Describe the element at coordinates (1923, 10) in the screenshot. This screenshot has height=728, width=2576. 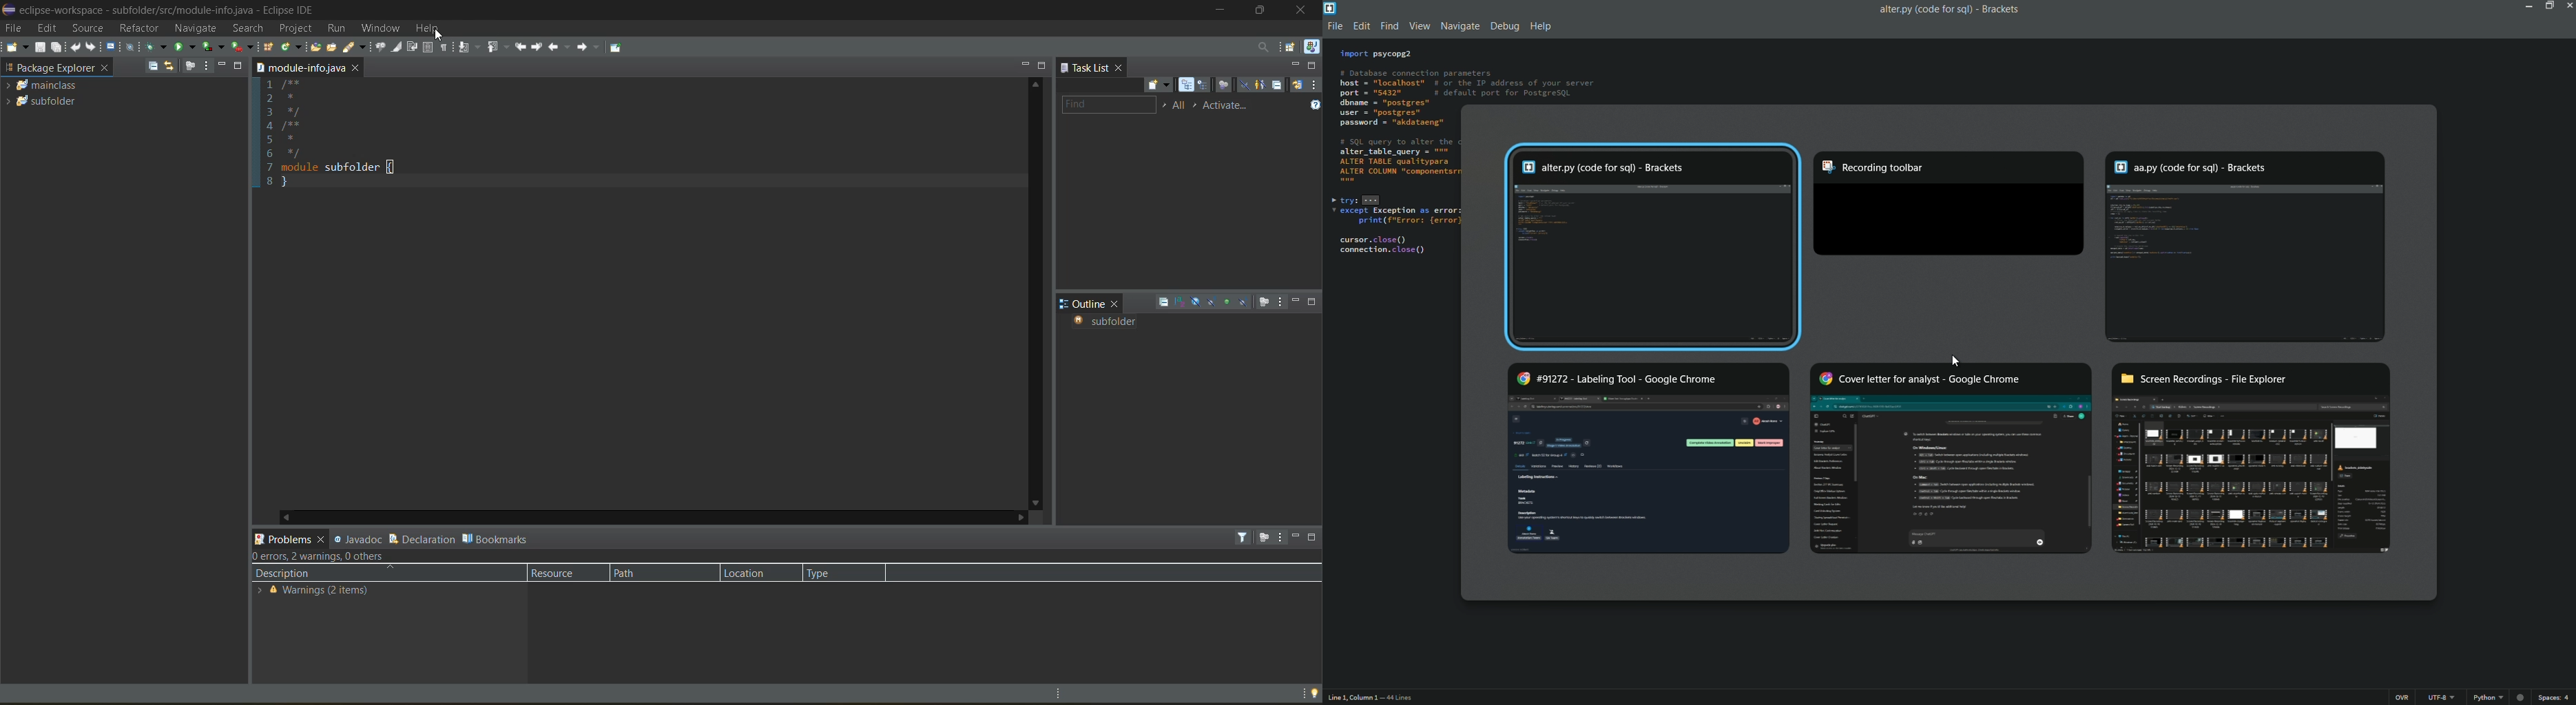
I see `file name` at that location.